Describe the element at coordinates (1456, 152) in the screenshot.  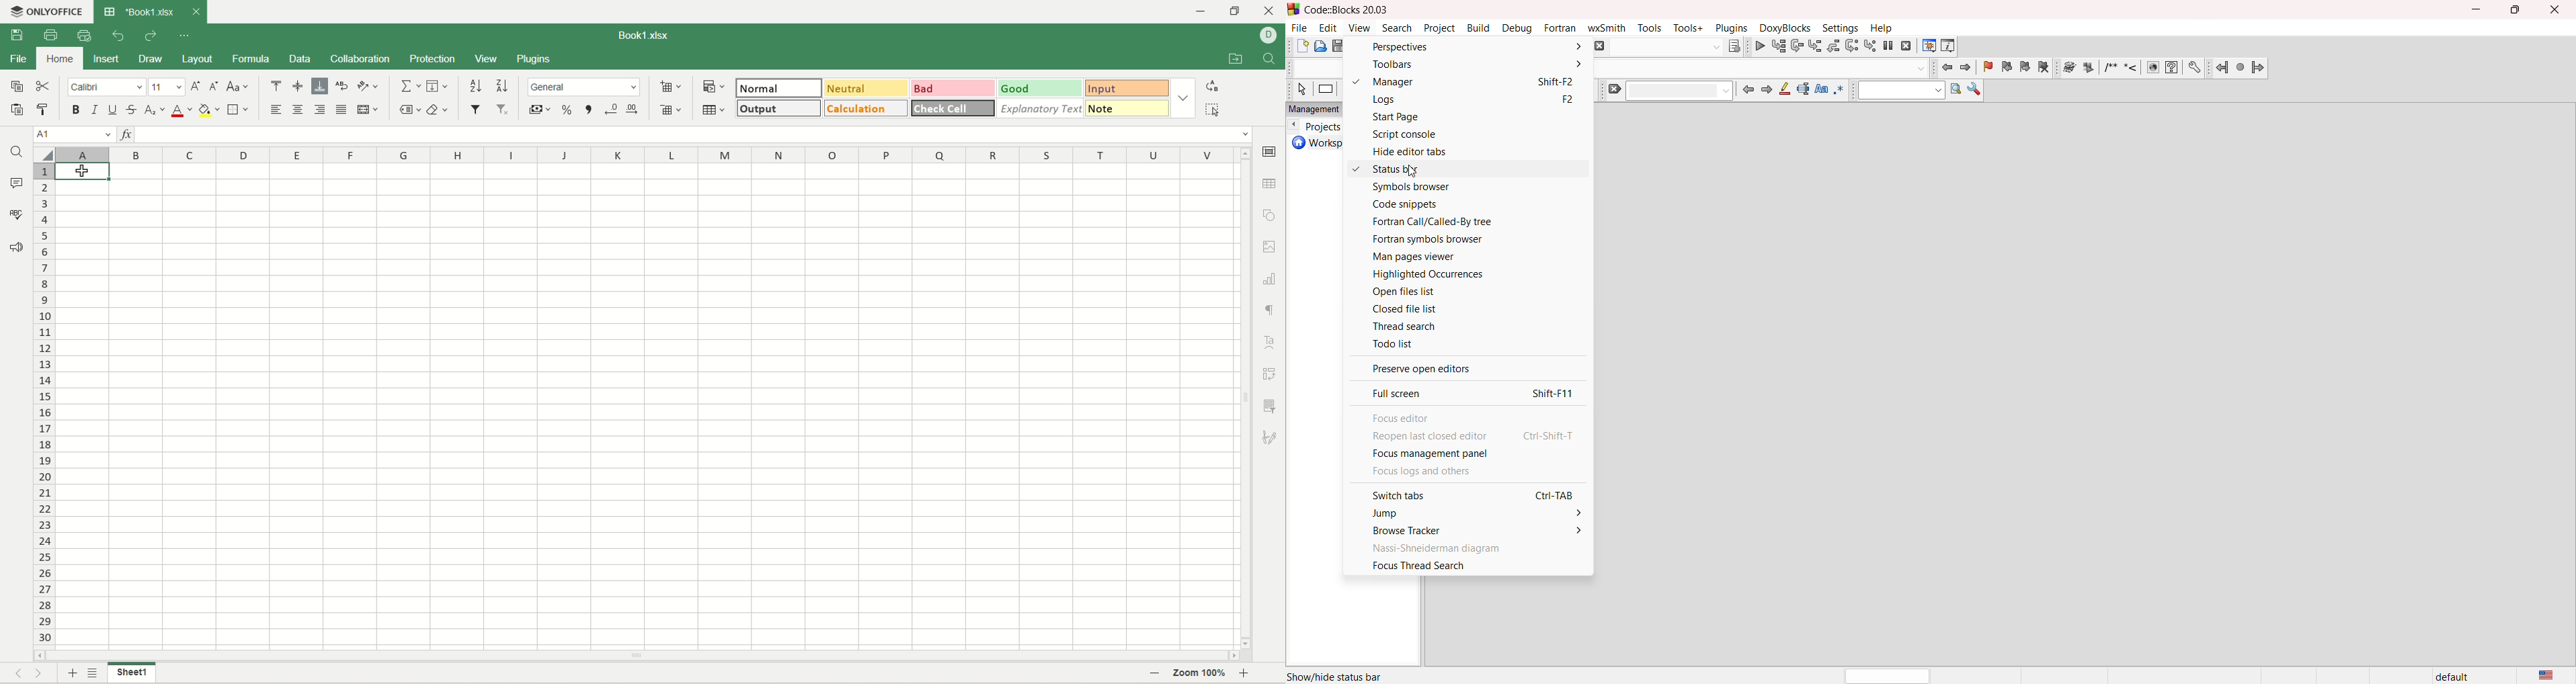
I see `hide editor tabs` at that location.